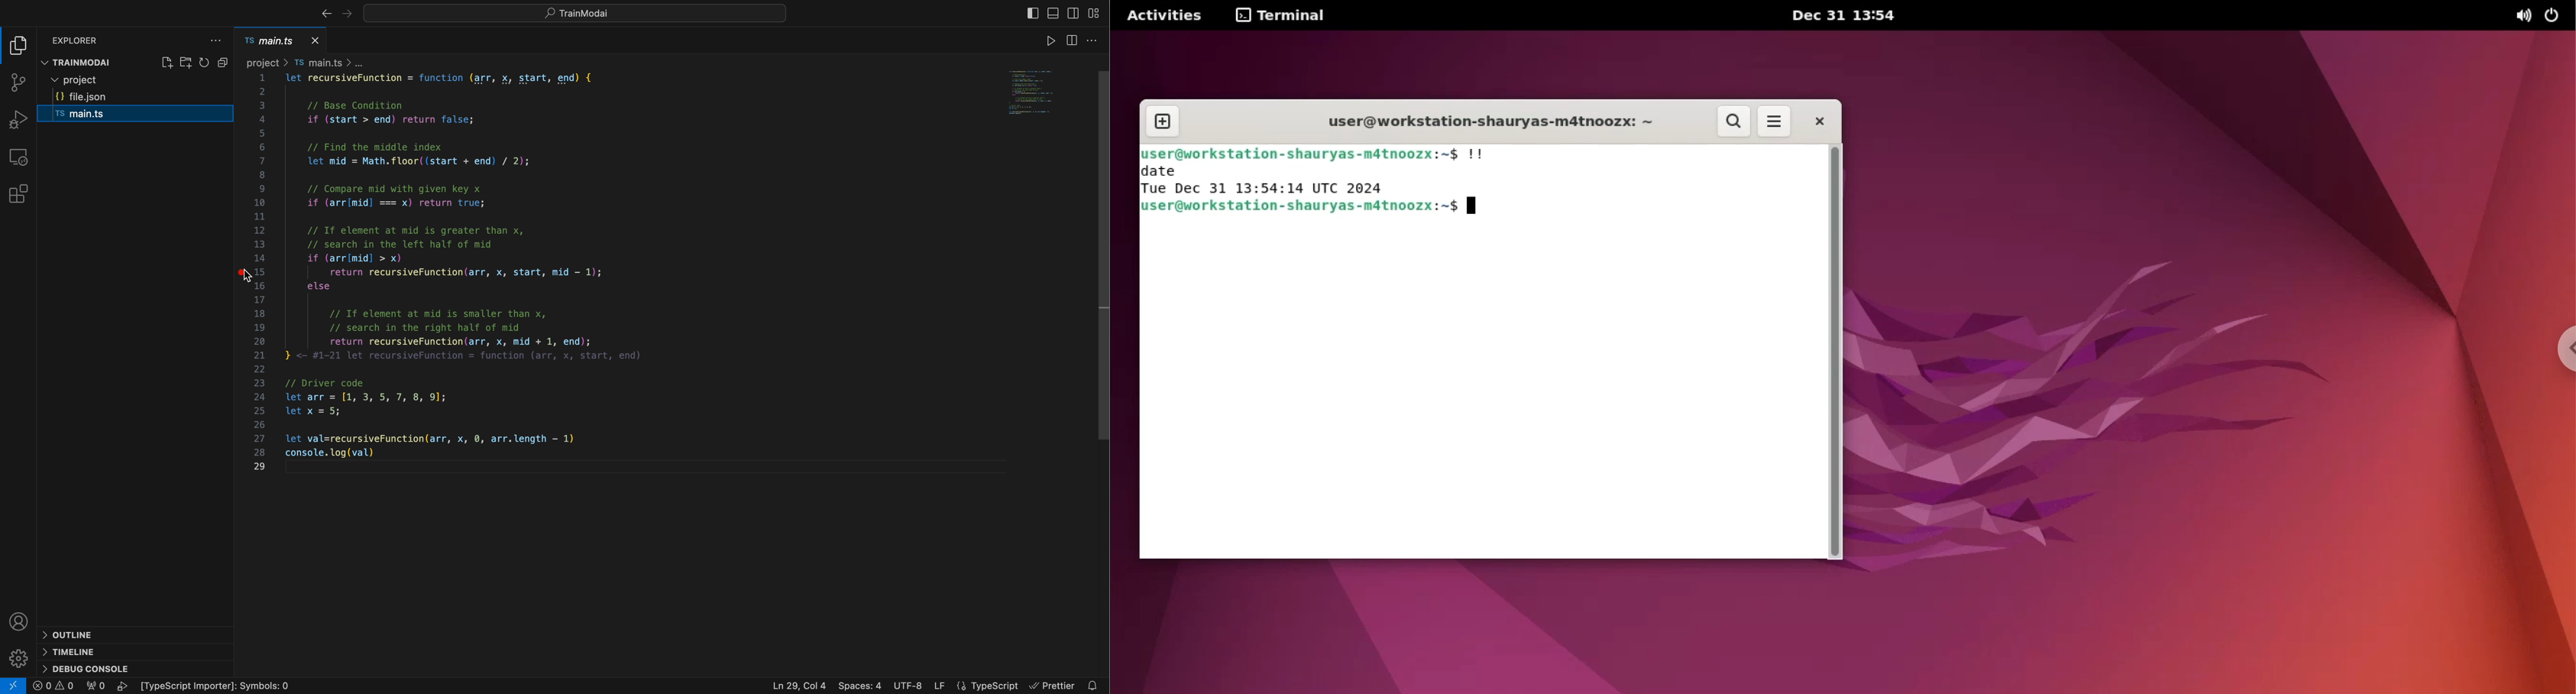 The width and height of the screenshot is (2576, 700). Describe the element at coordinates (131, 97) in the screenshot. I see `file json` at that location.